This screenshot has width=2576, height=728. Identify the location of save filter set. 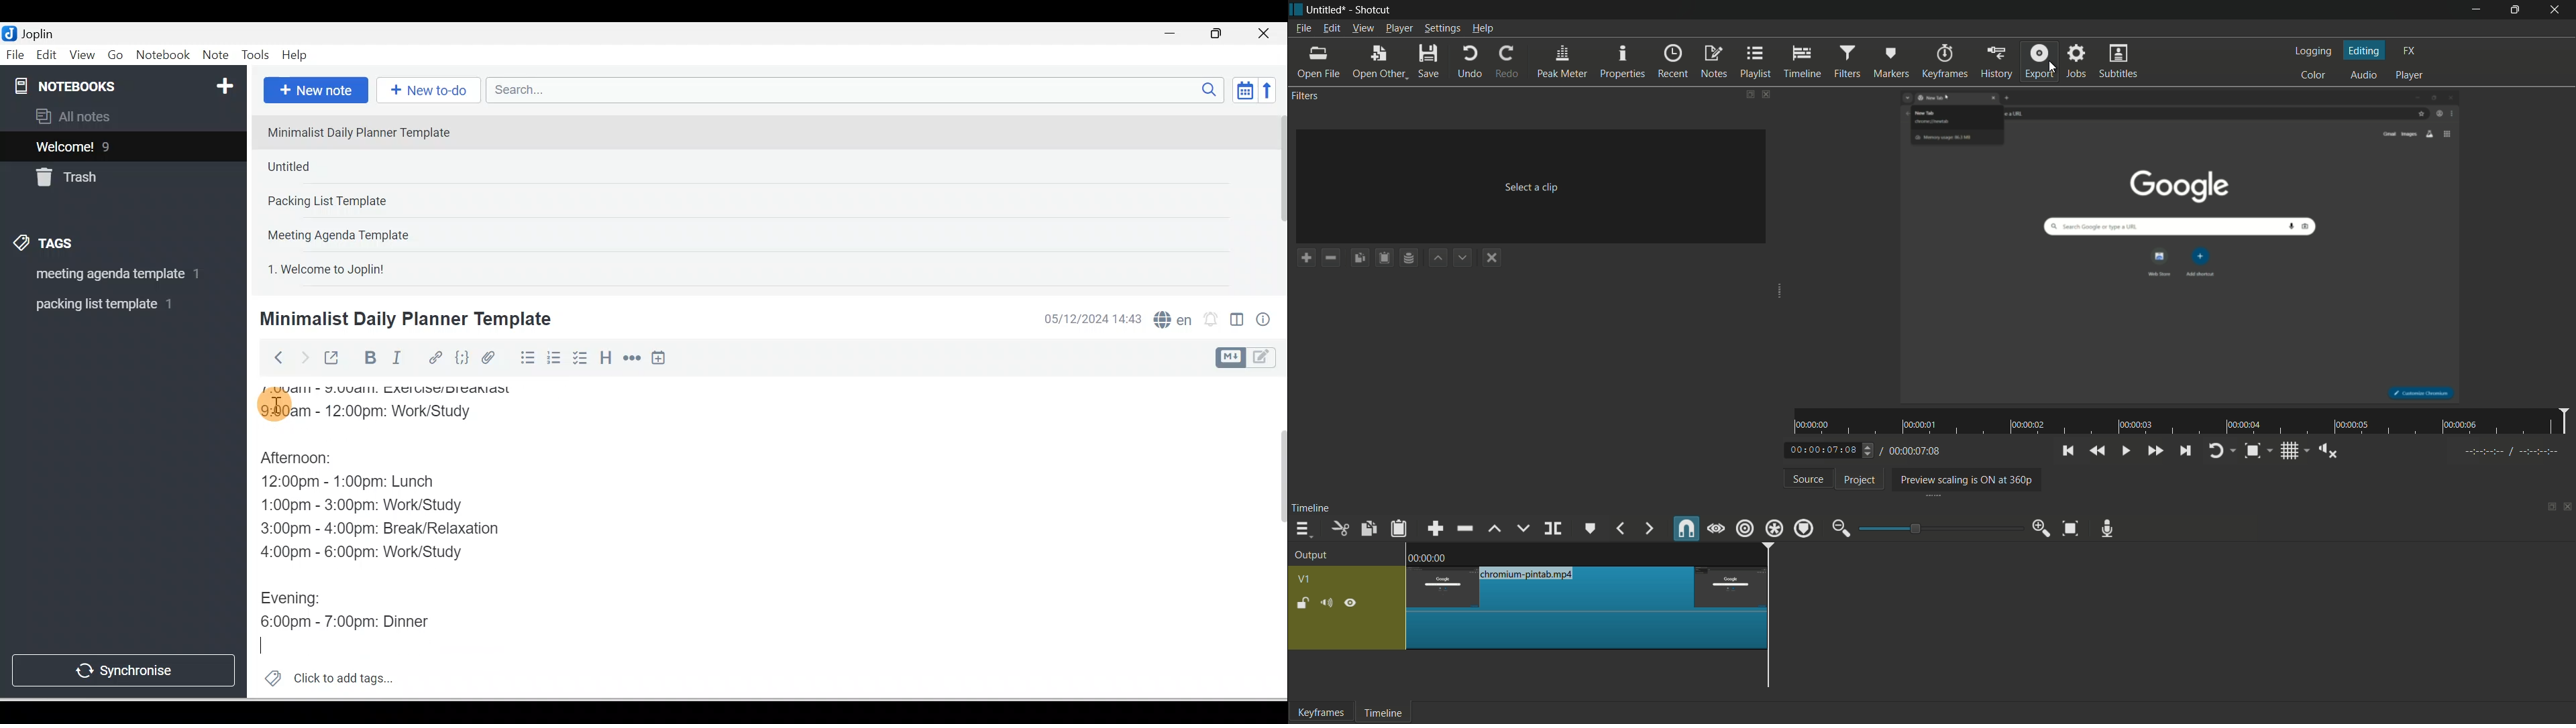
(1408, 257).